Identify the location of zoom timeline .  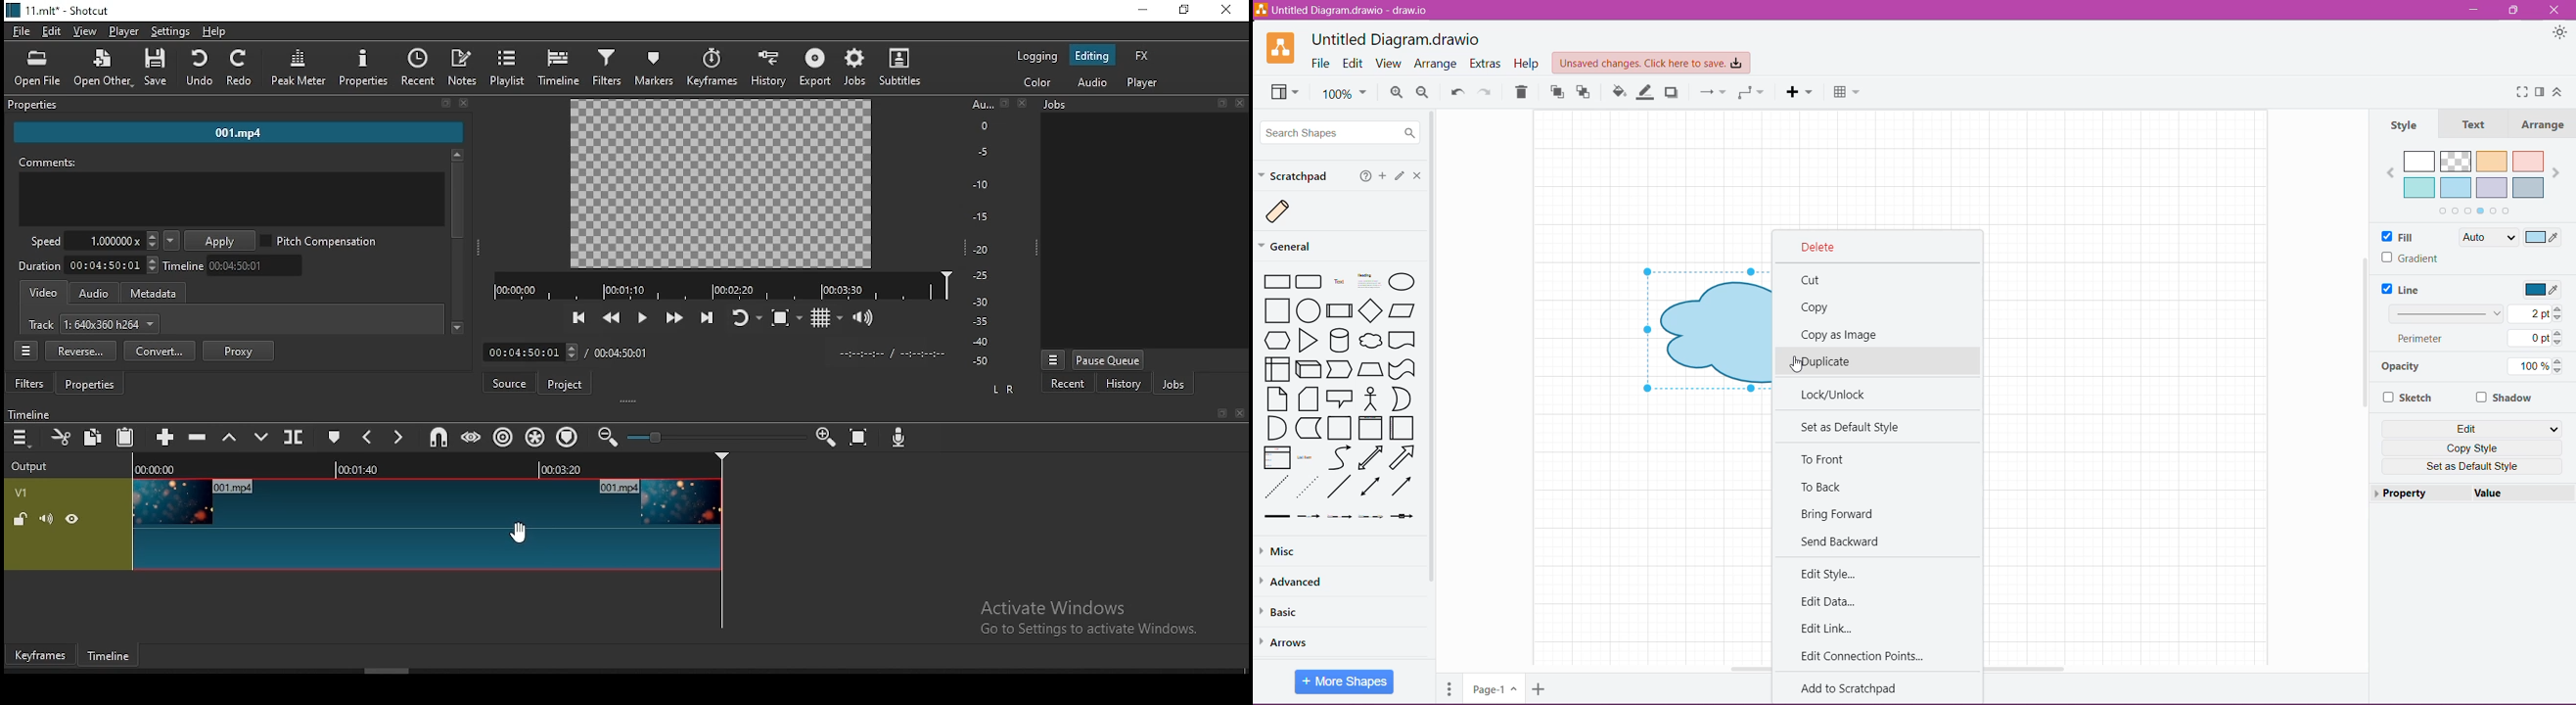
(822, 436).